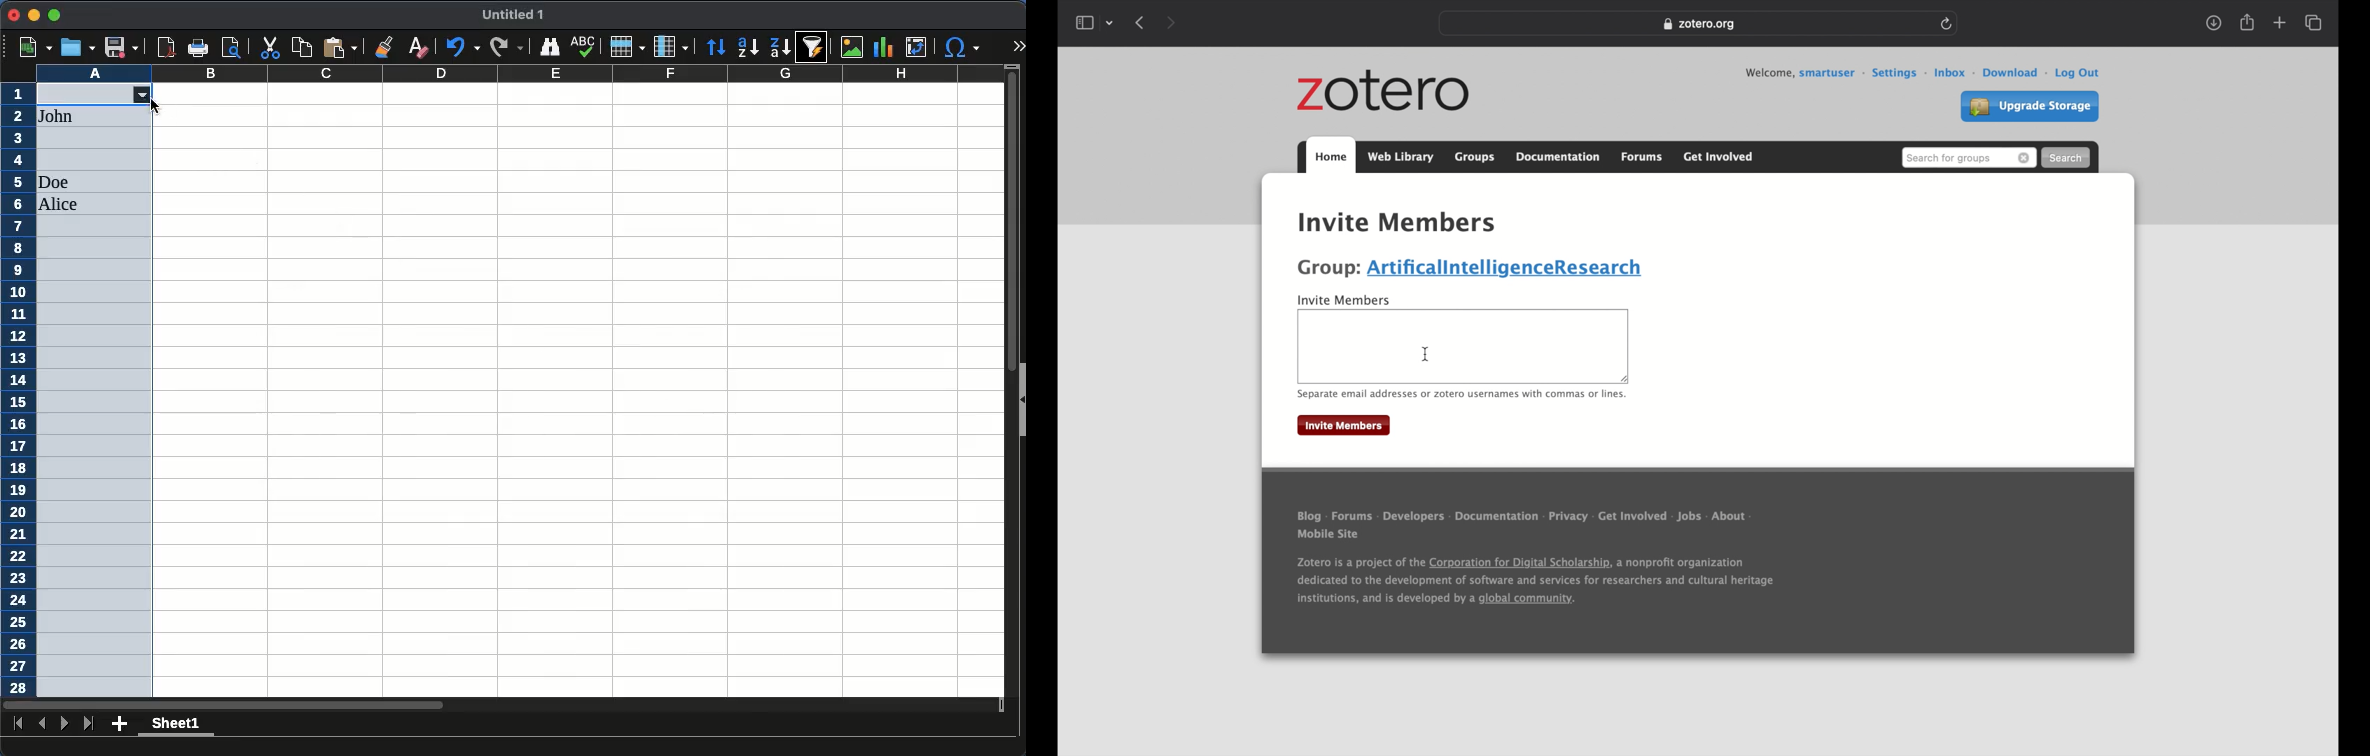  Describe the element at coordinates (2016, 74) in the screenshot. I see `download` at that location.